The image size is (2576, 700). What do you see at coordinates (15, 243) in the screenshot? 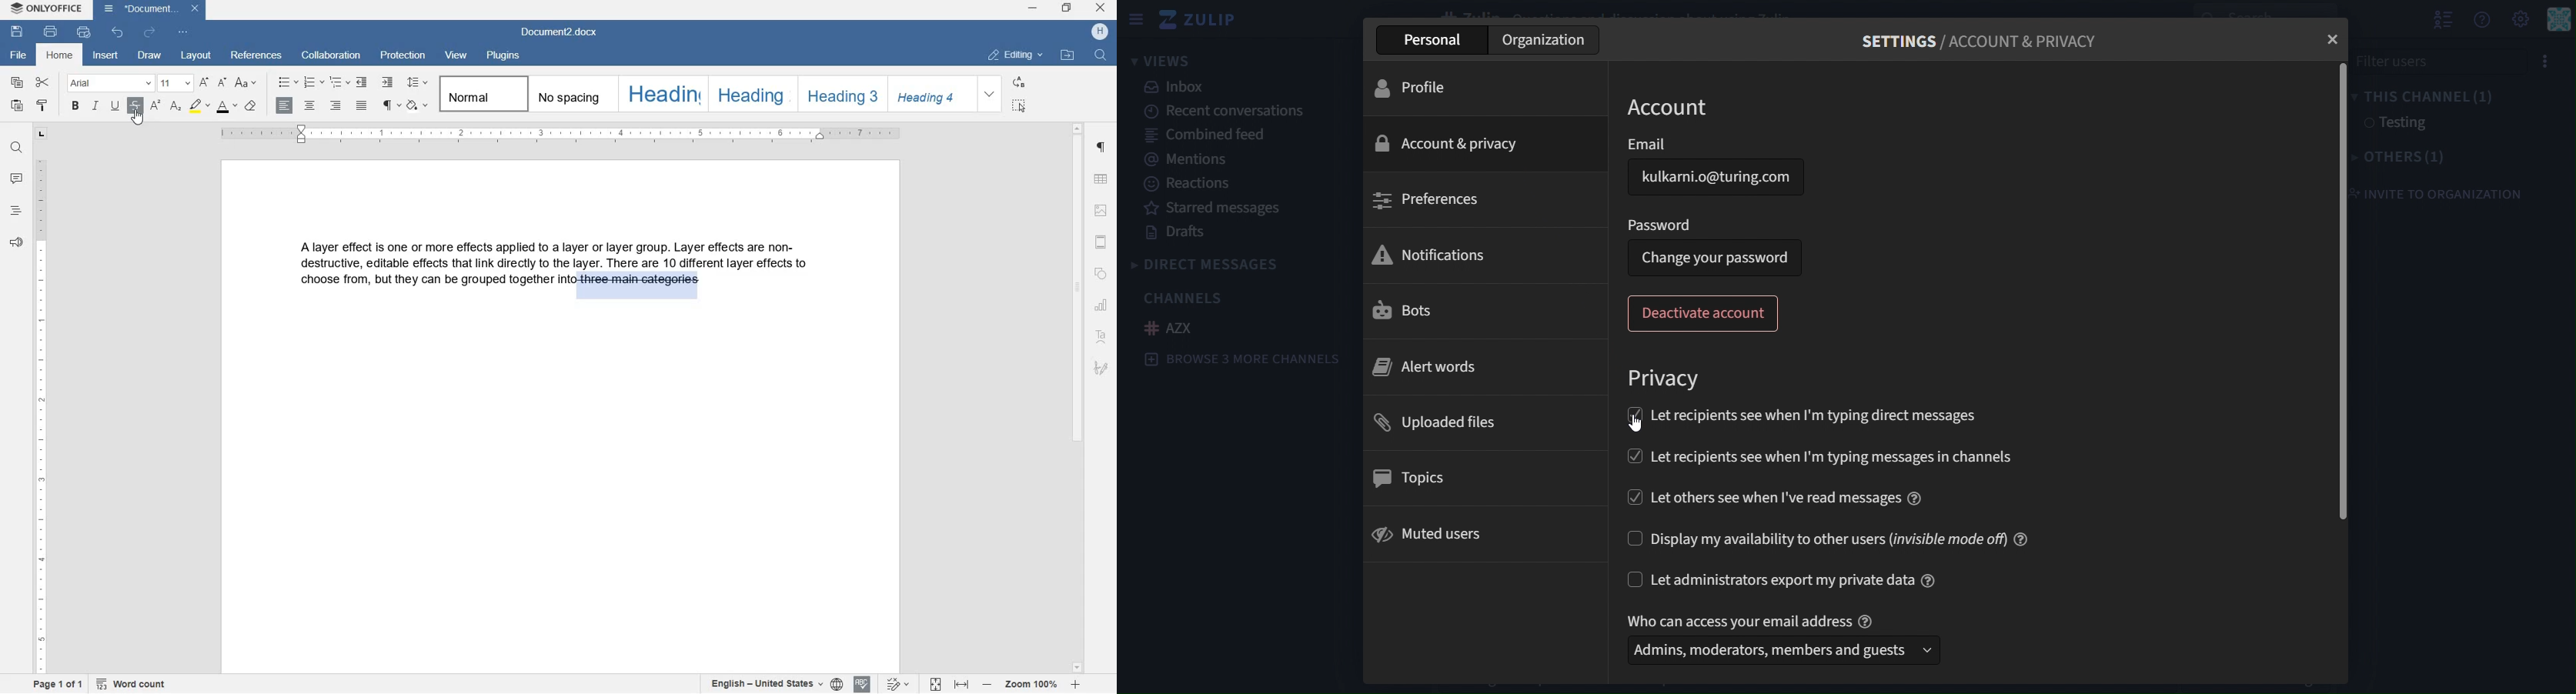
I see `feedback and surpport` at bounding box center [15, 243].